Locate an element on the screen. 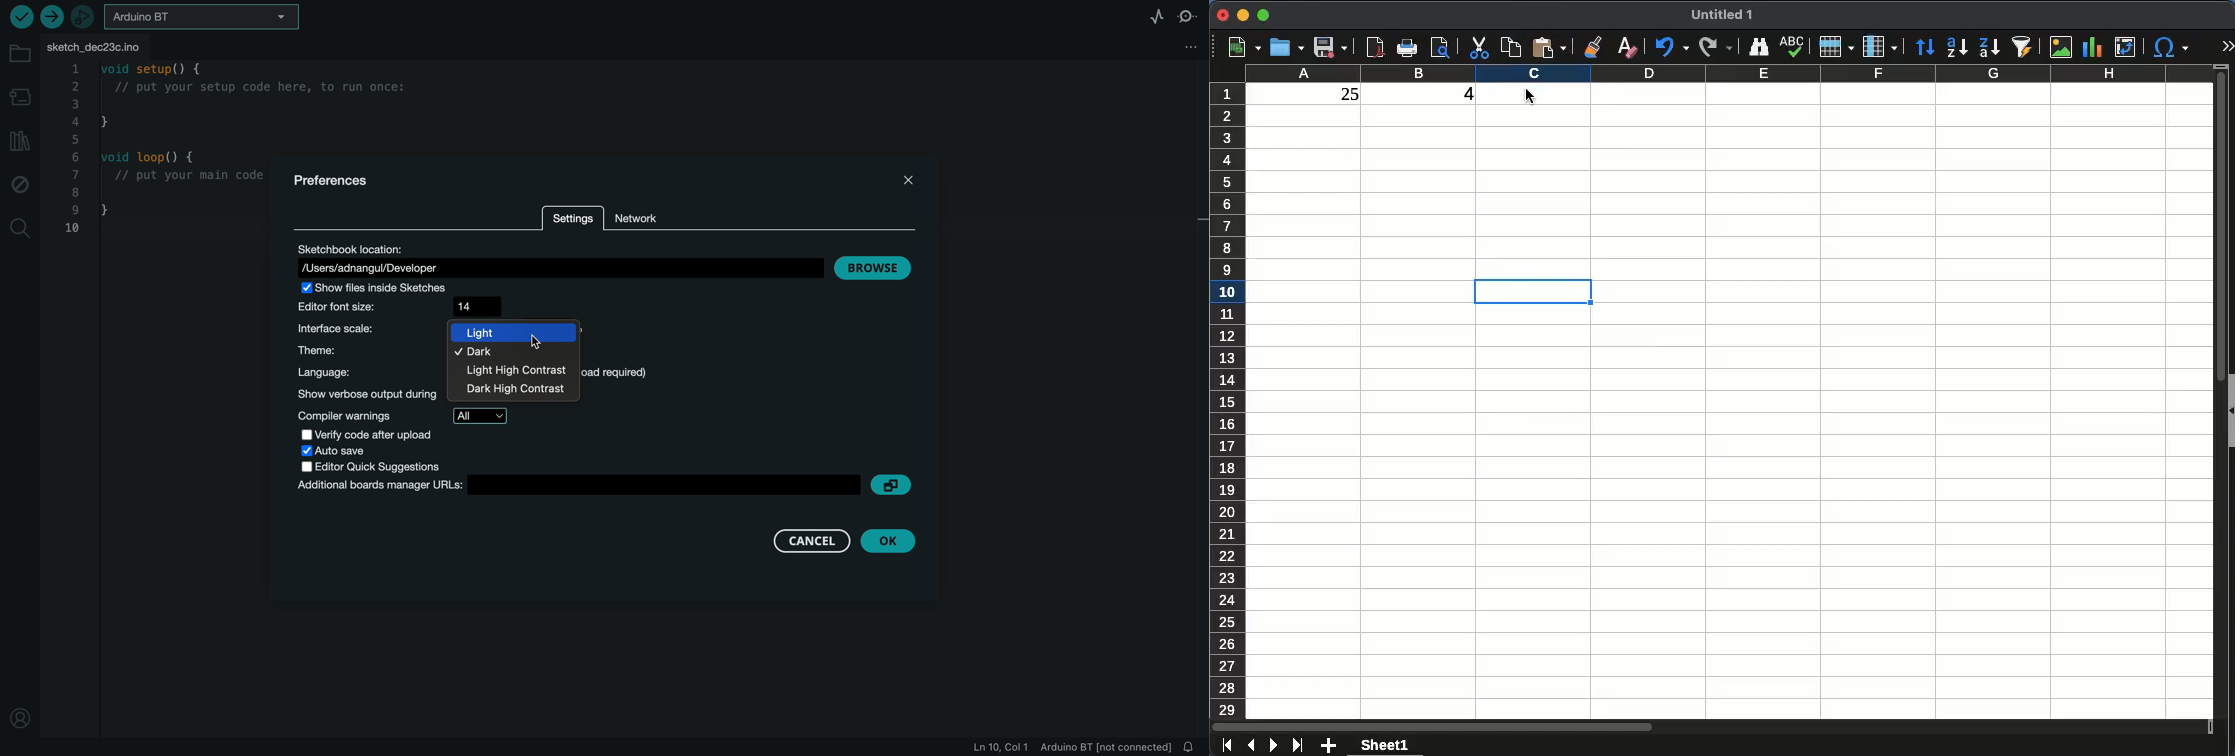 Image resolution: width=2240 pixels, height=756 pixels. notification is located at coordinates (1191, 747).